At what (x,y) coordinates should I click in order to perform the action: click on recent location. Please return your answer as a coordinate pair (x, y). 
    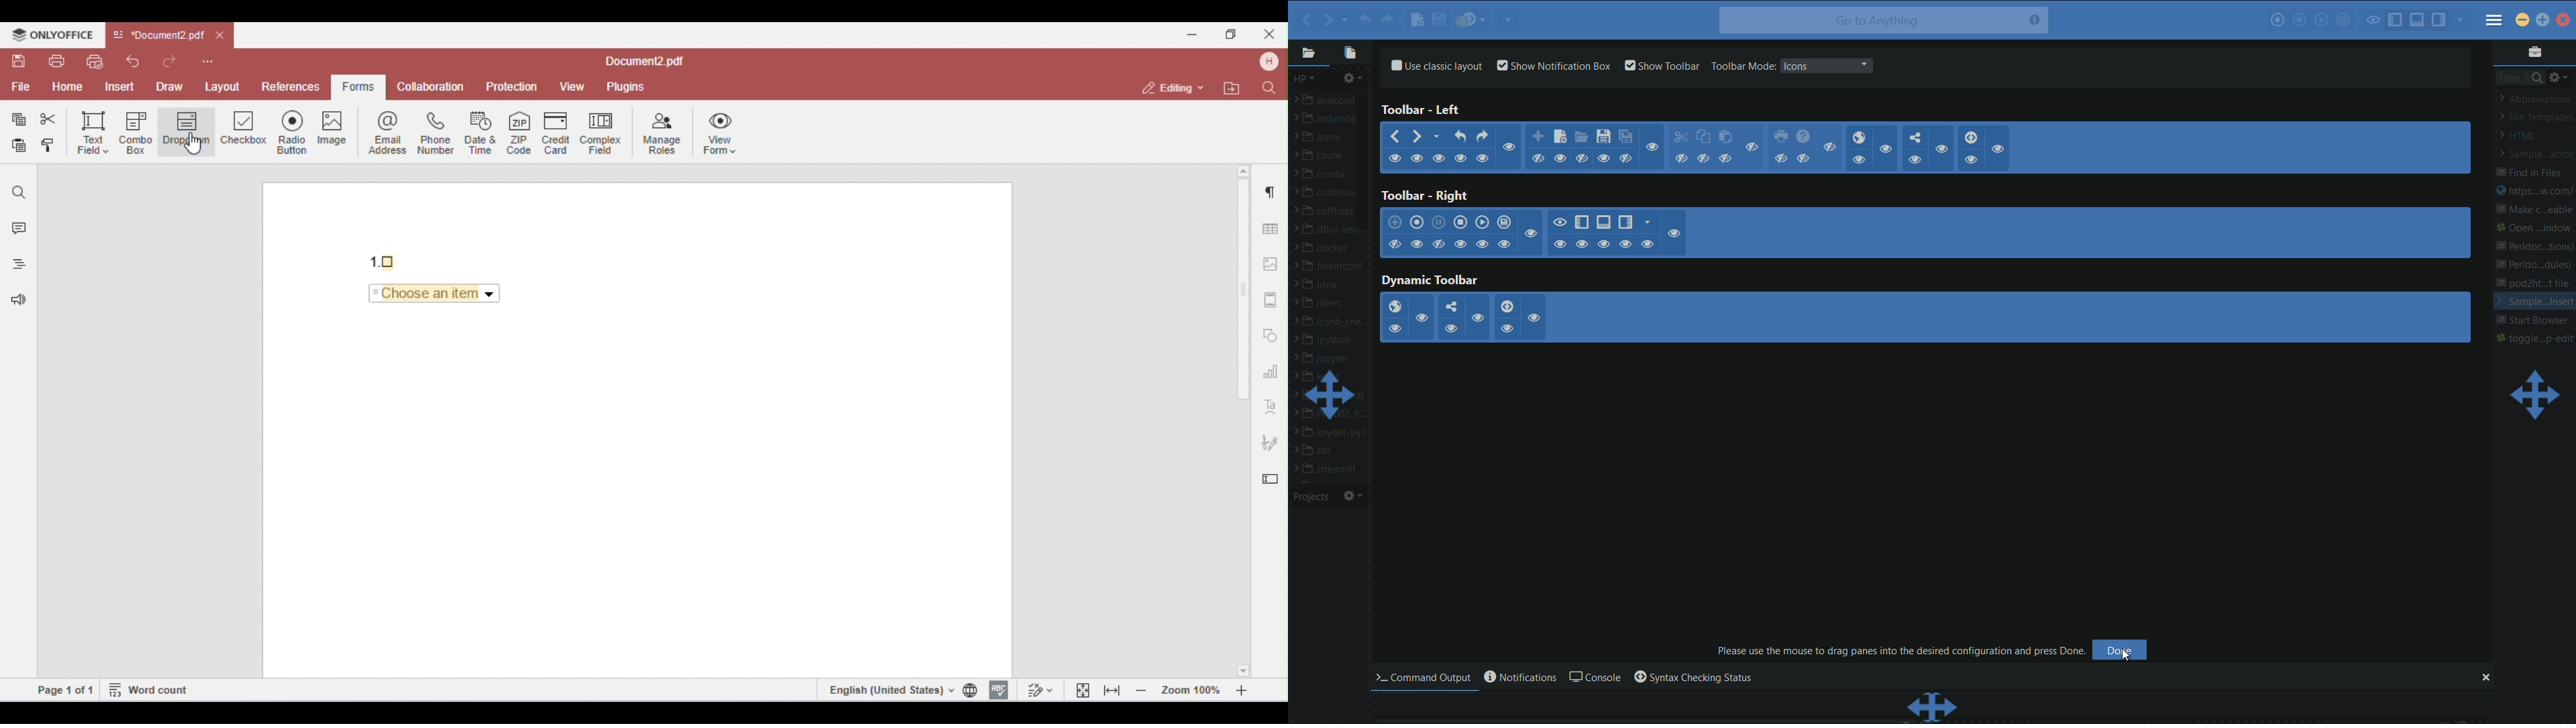
    Looking at the image, I should click on (1345, 17).